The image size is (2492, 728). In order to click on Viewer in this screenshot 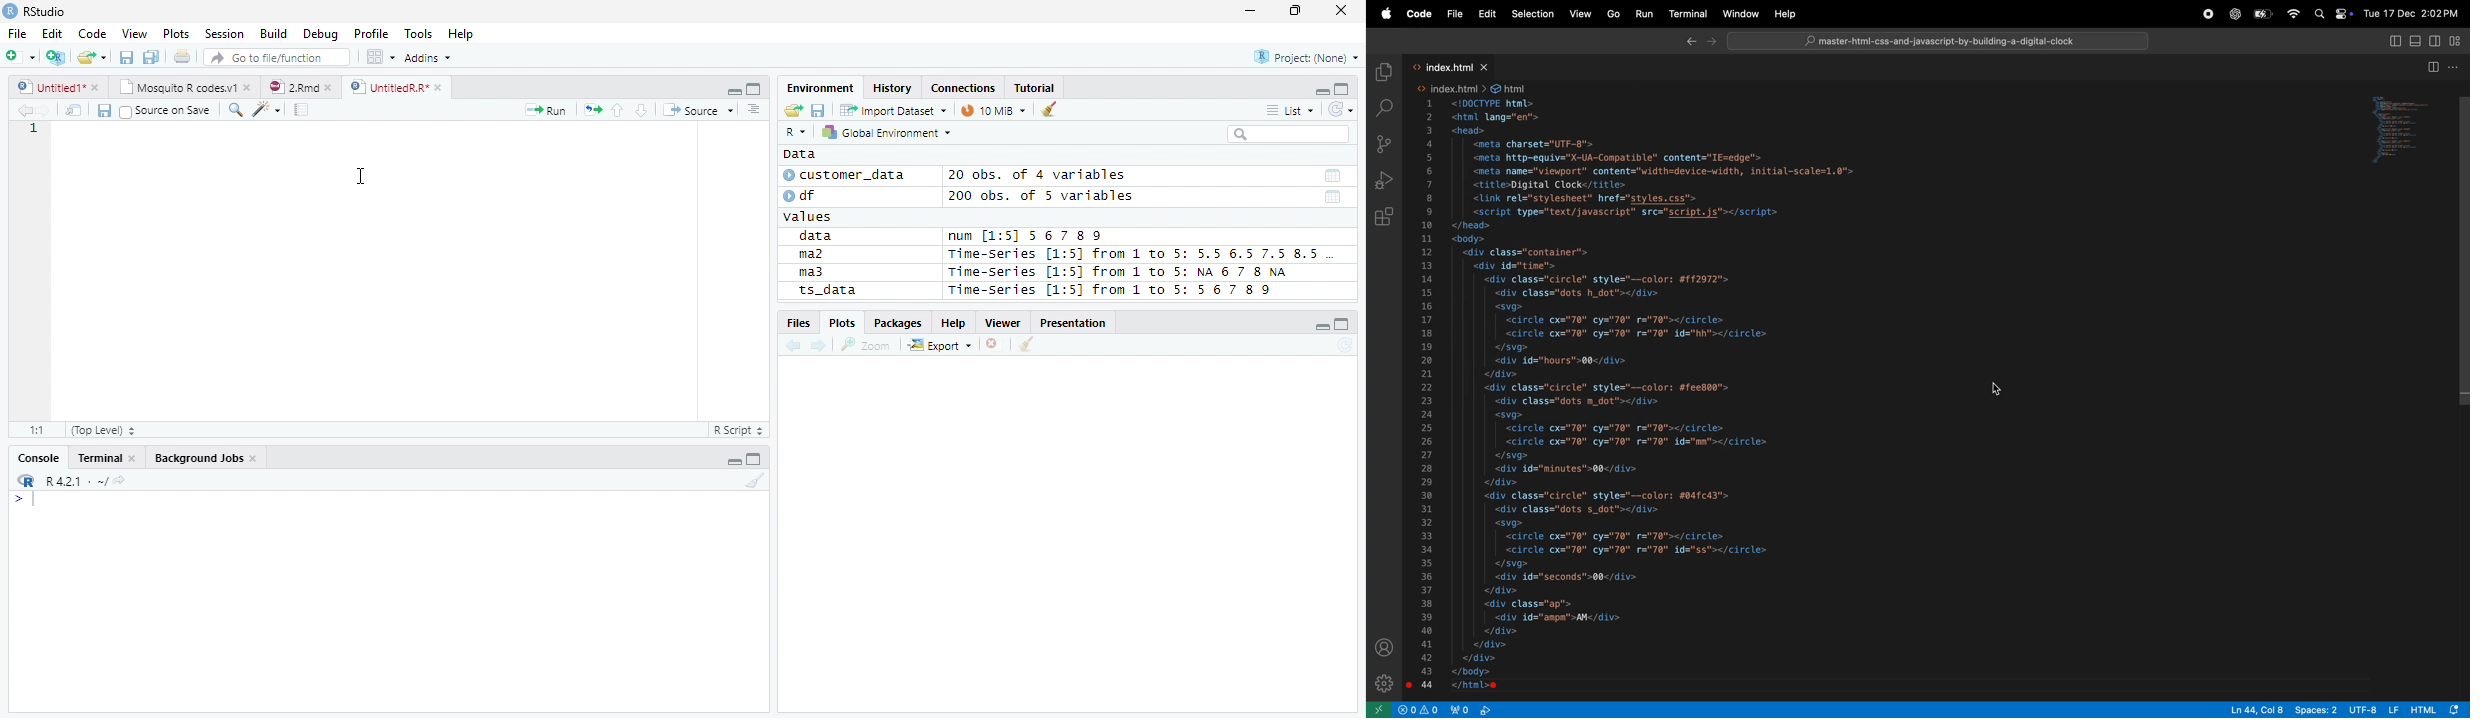, I will do `click(1006, 323)`.